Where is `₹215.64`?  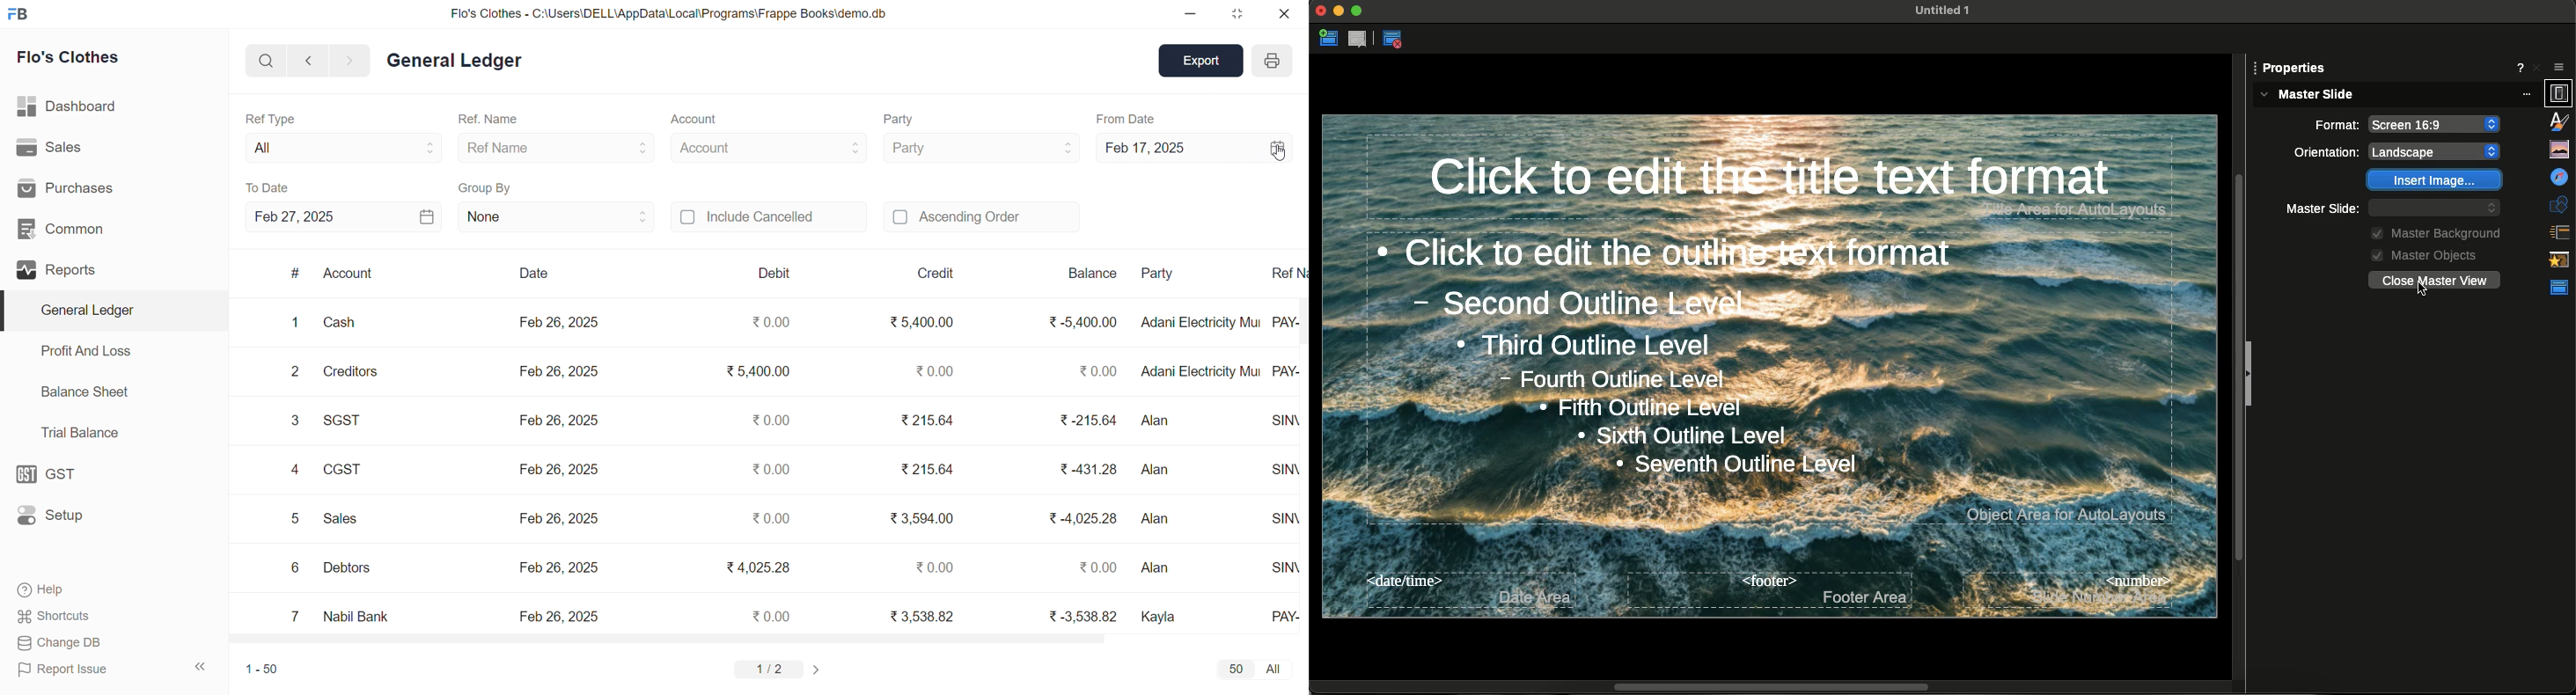
₹215.64 is located at coordinates (928, 420).